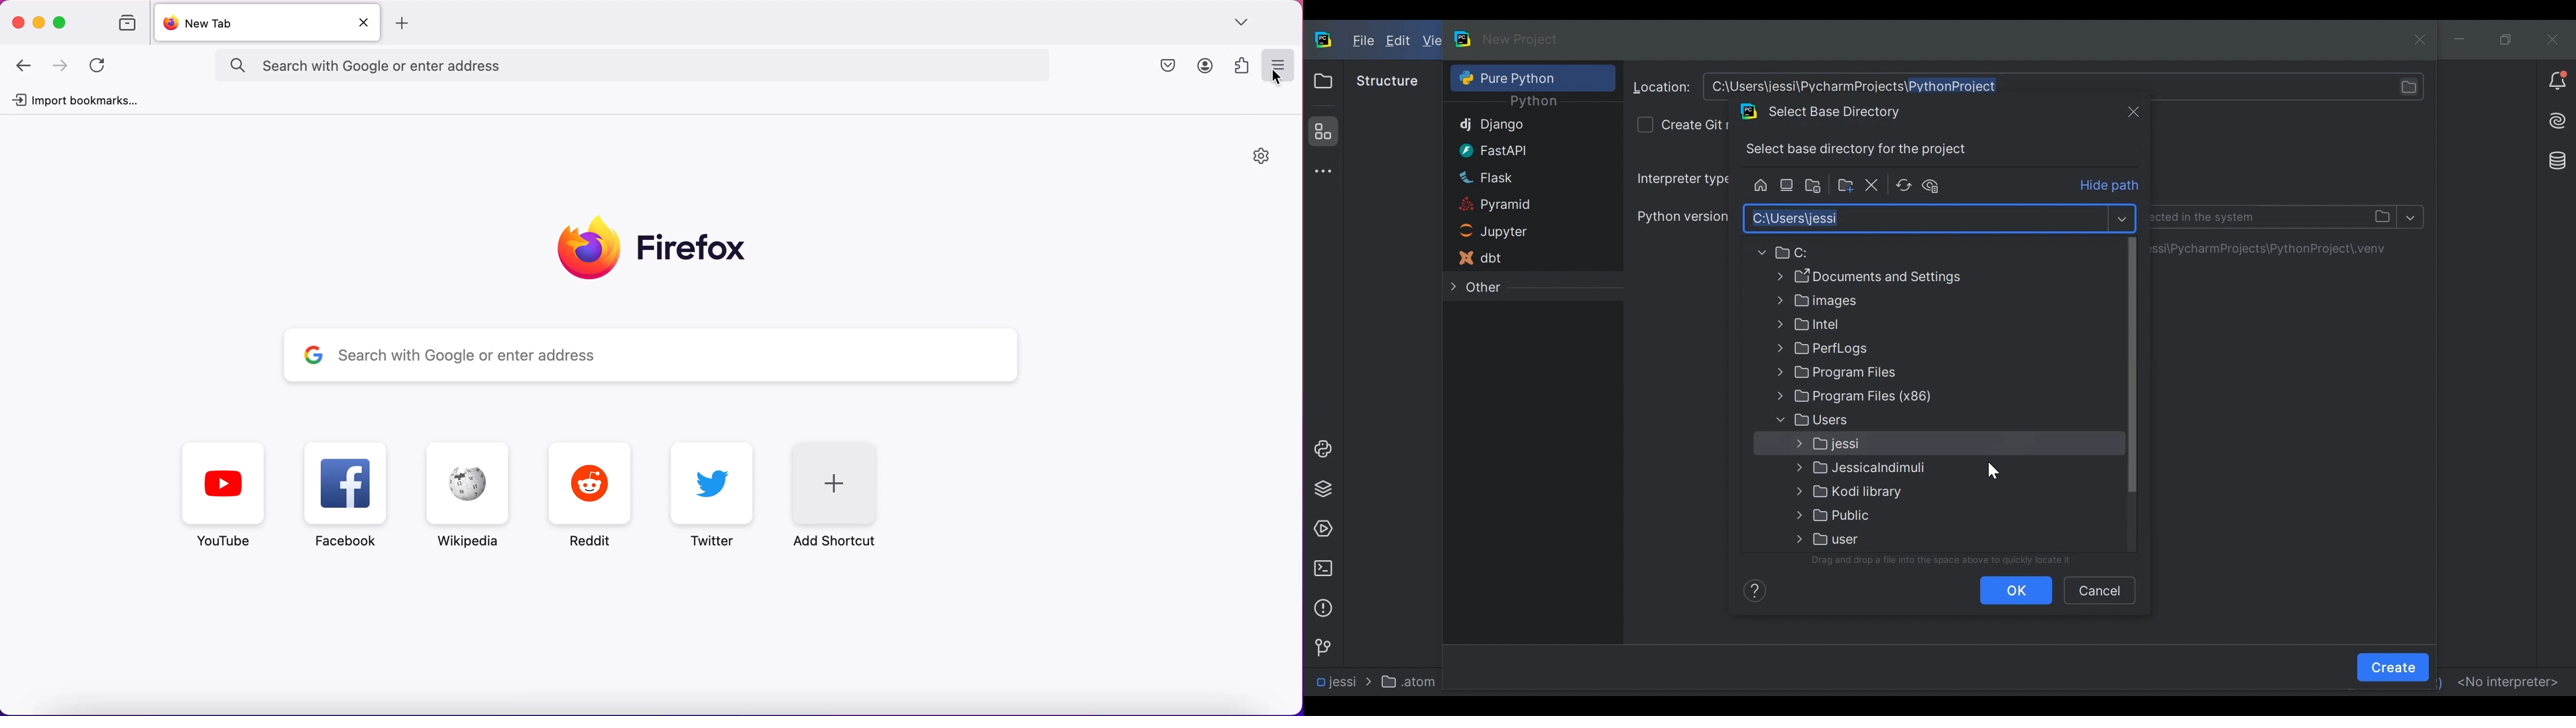 This screenshot has width=2576, height=728. What do you see at coordinates (1322, 568) in the screenshot?
I see `Terminal` at bounding box center [1322, 568].